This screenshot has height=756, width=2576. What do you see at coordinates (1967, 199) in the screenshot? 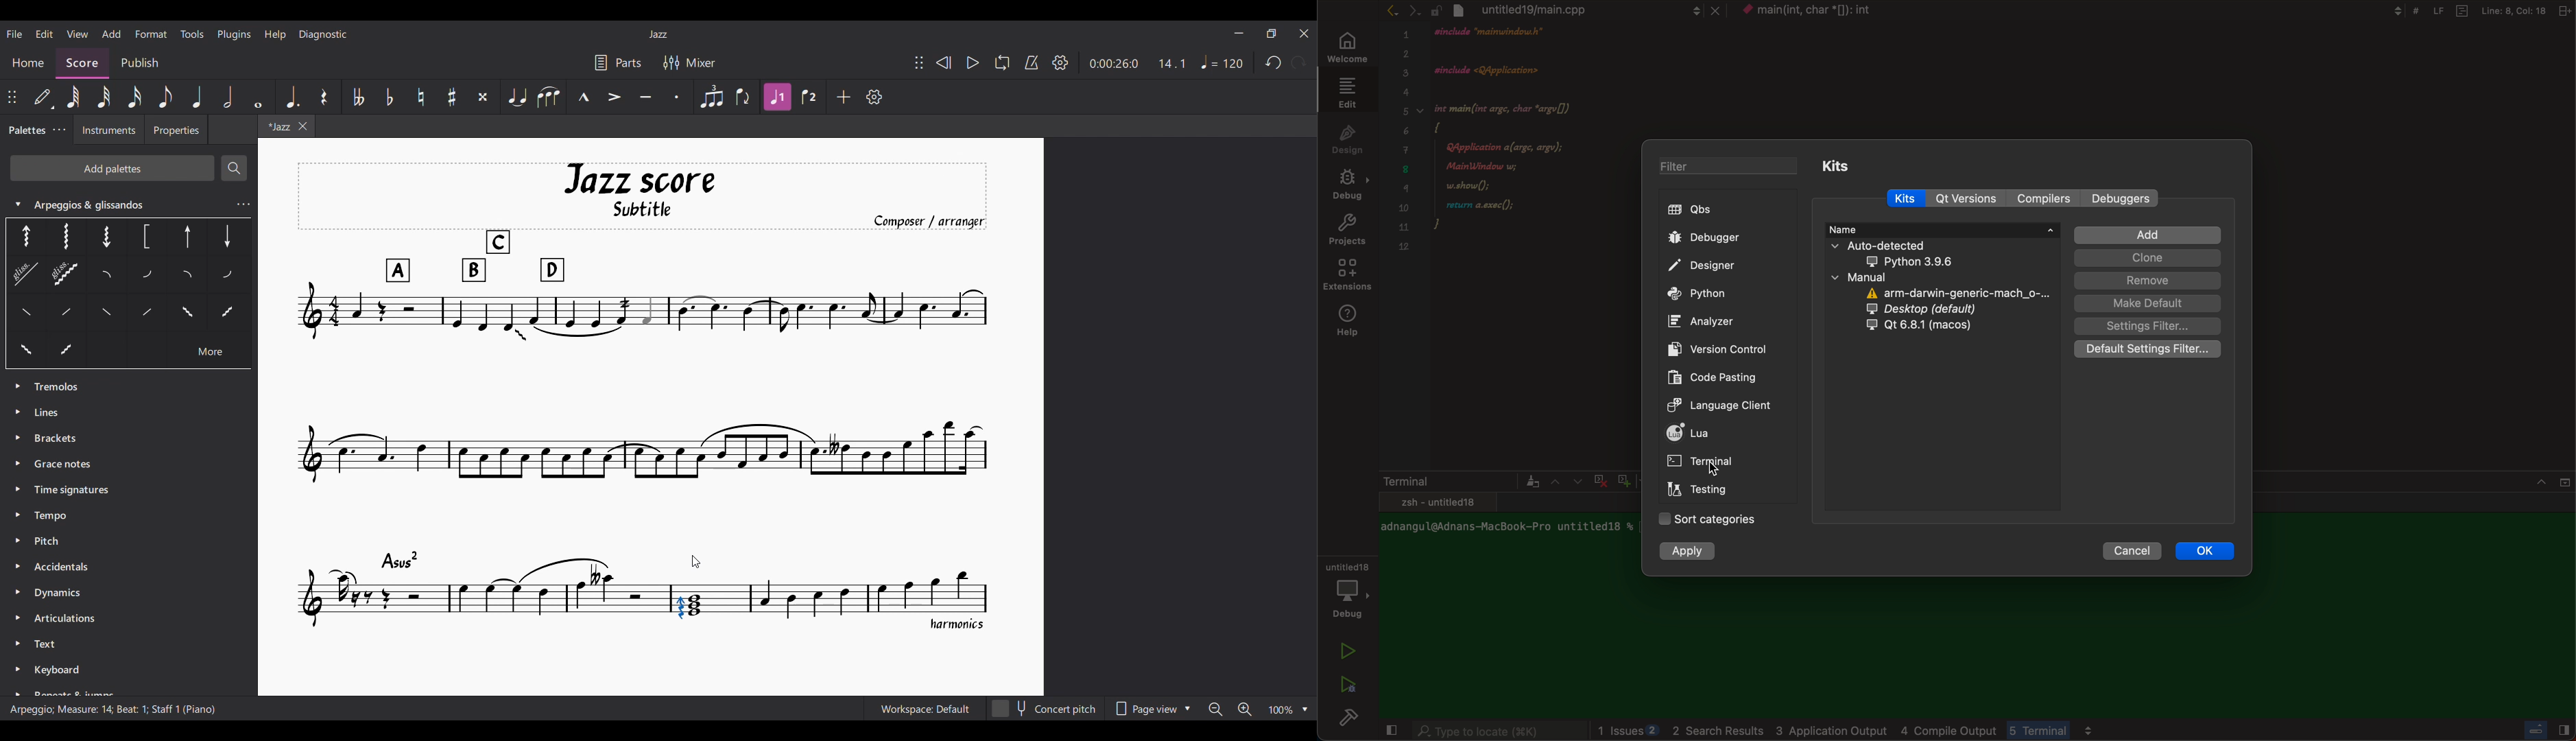
I see `qt versions` at bounding box center [1967, 199].